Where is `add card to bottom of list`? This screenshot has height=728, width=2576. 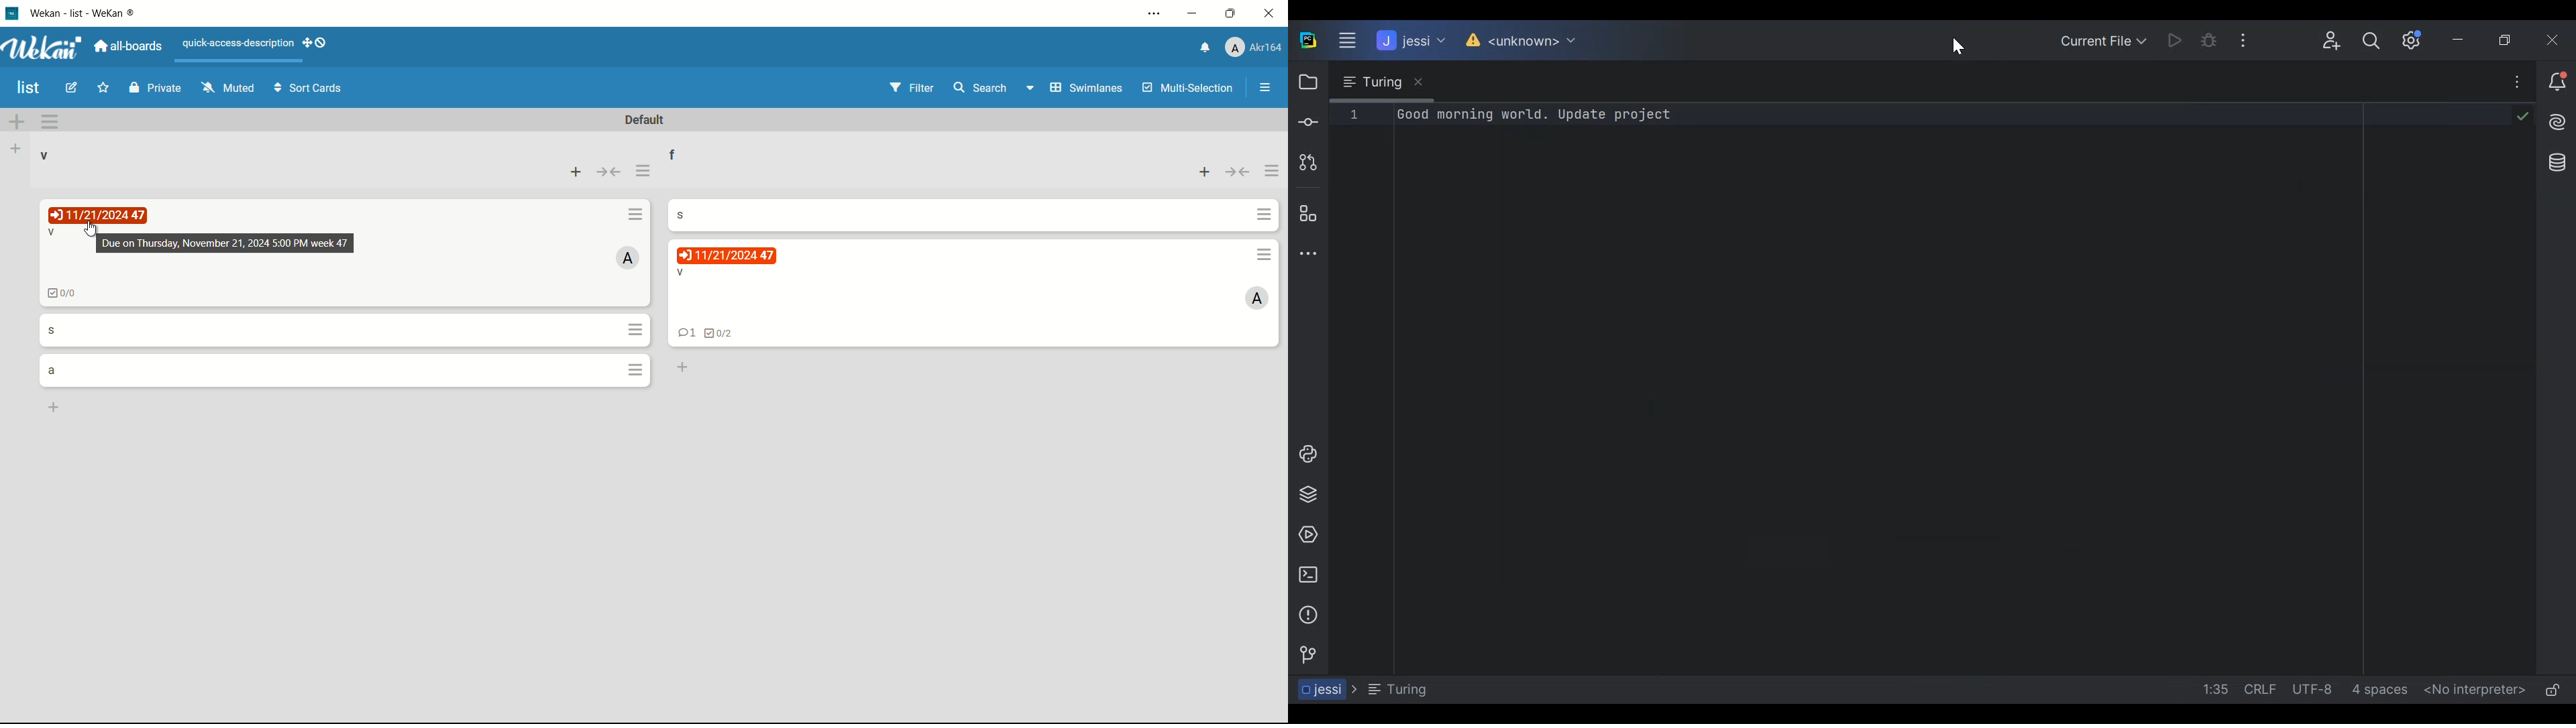
add card to bottom of list is located at coordinates (54, 407).